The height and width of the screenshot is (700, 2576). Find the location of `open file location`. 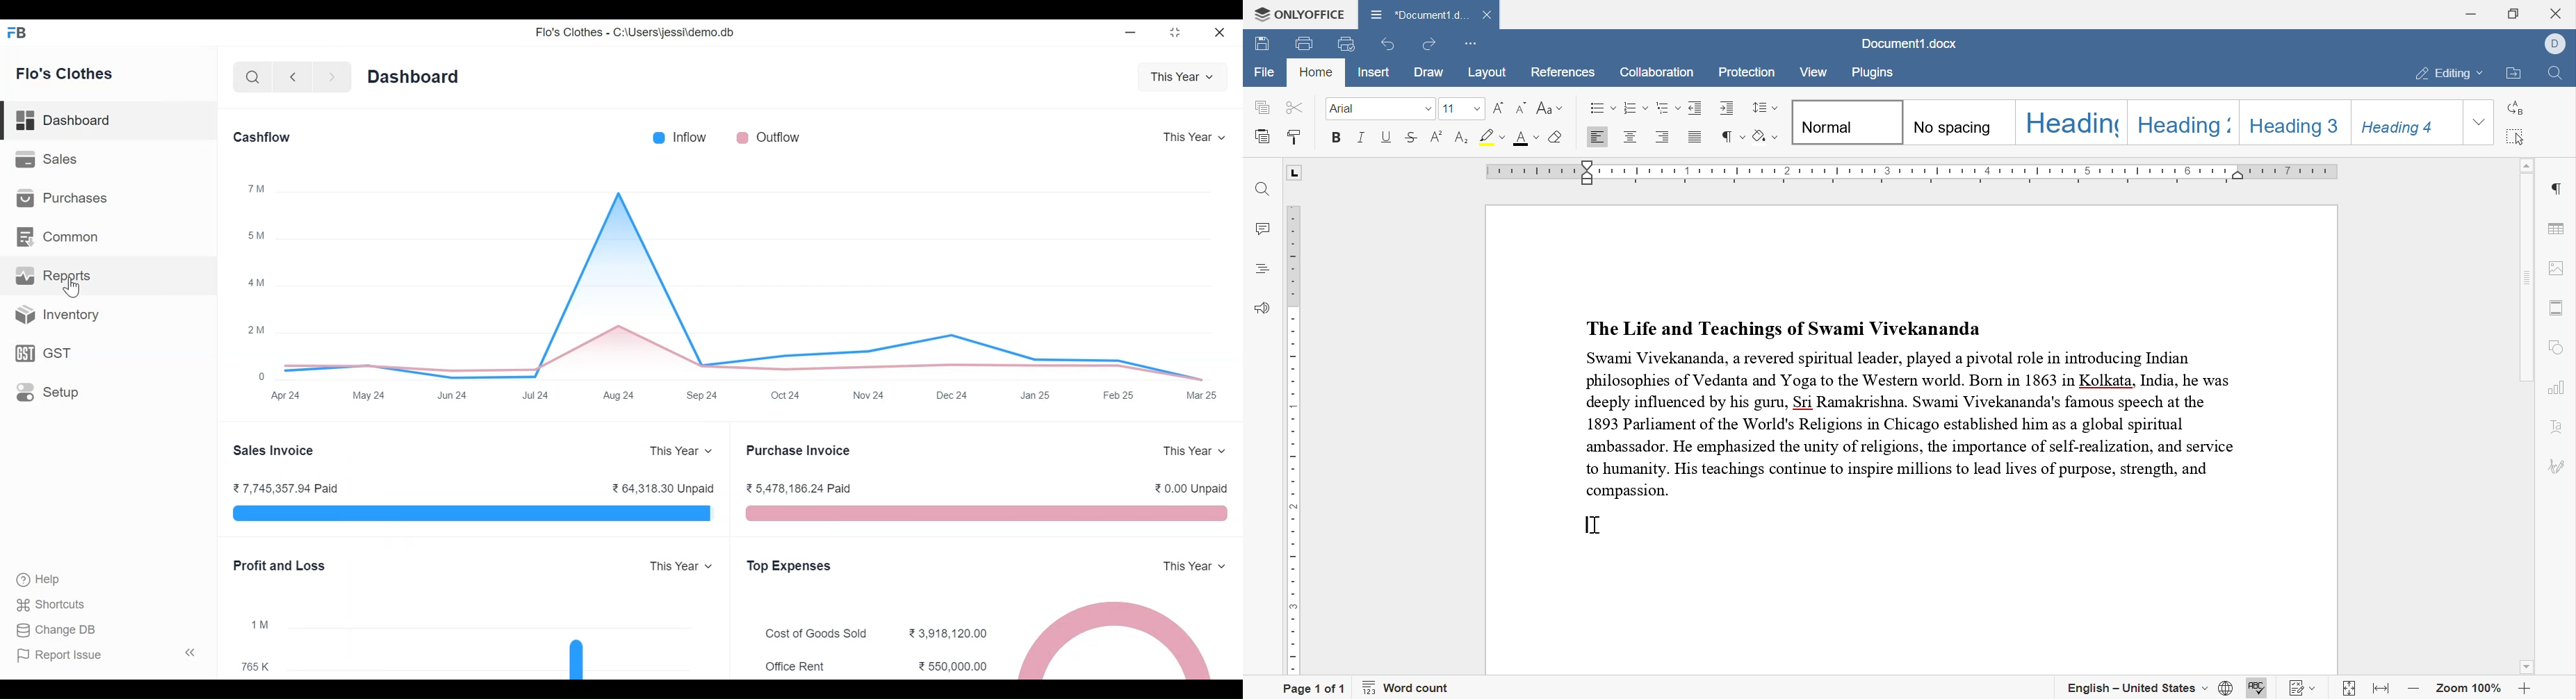

open file location is located at coordinates (2516, 74).